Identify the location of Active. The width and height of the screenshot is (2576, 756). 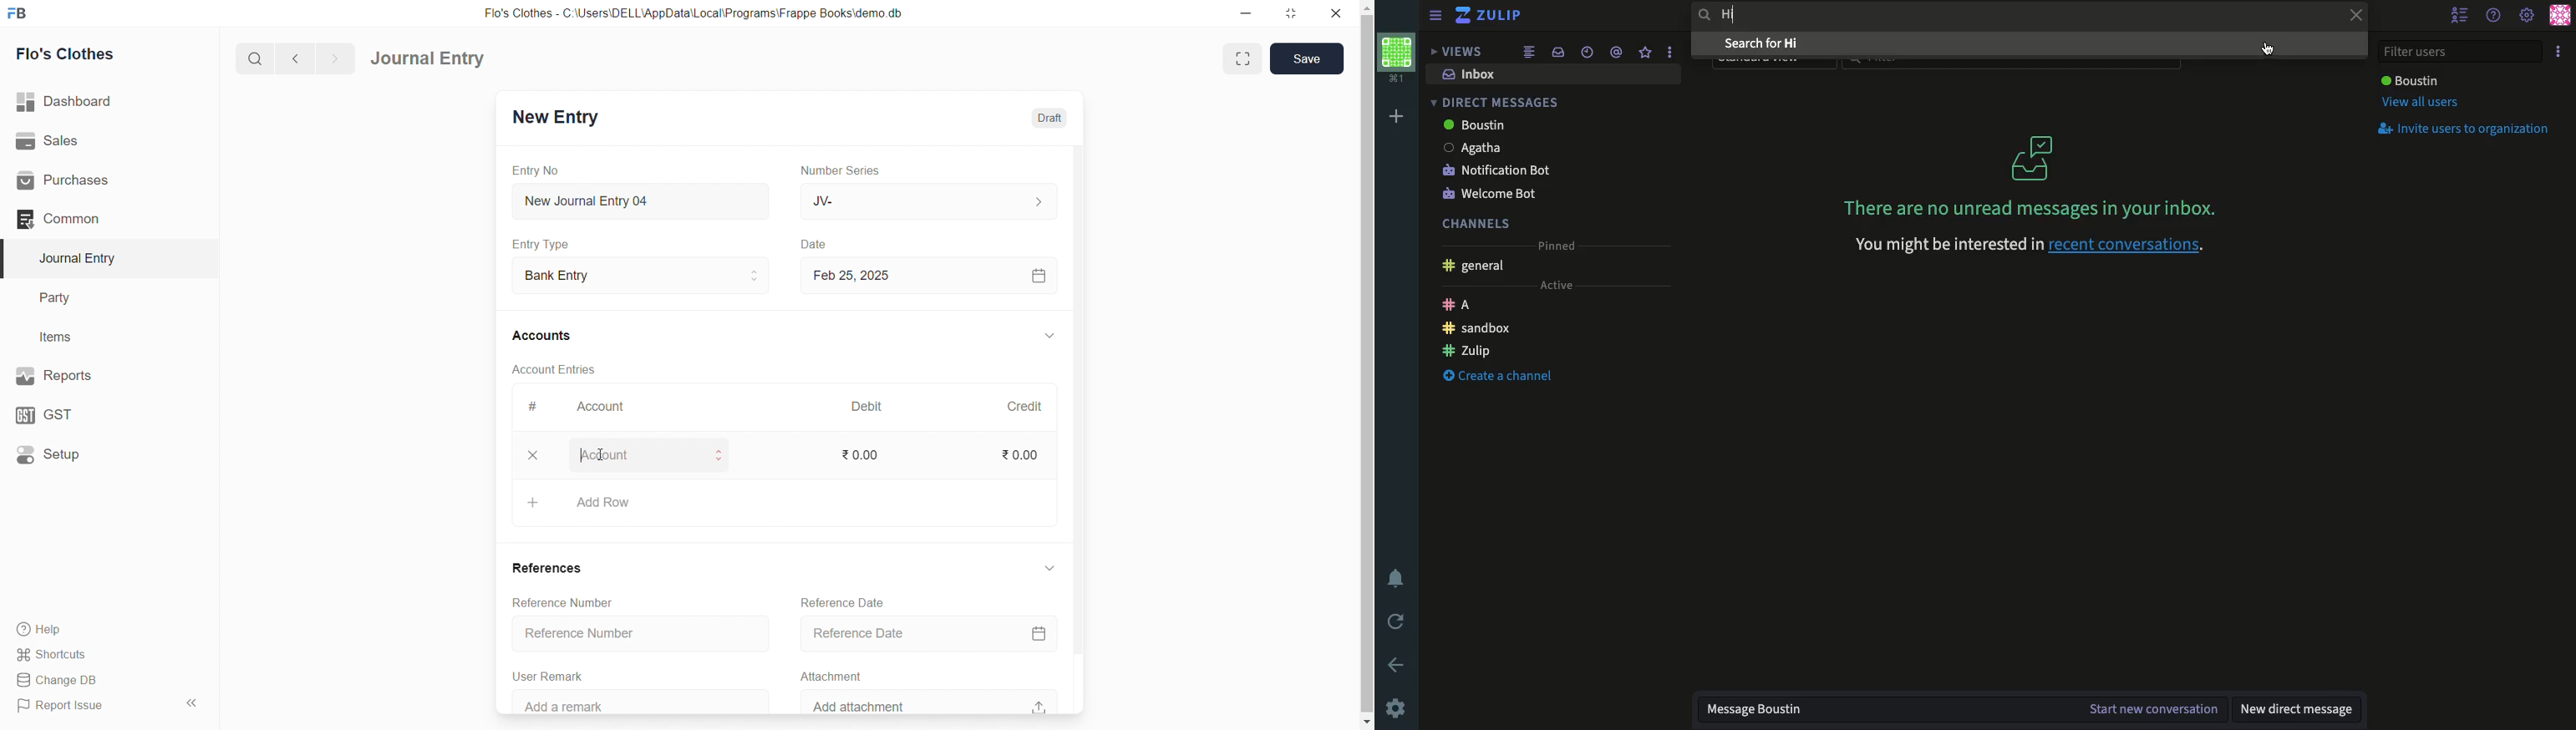
(1554, 286).